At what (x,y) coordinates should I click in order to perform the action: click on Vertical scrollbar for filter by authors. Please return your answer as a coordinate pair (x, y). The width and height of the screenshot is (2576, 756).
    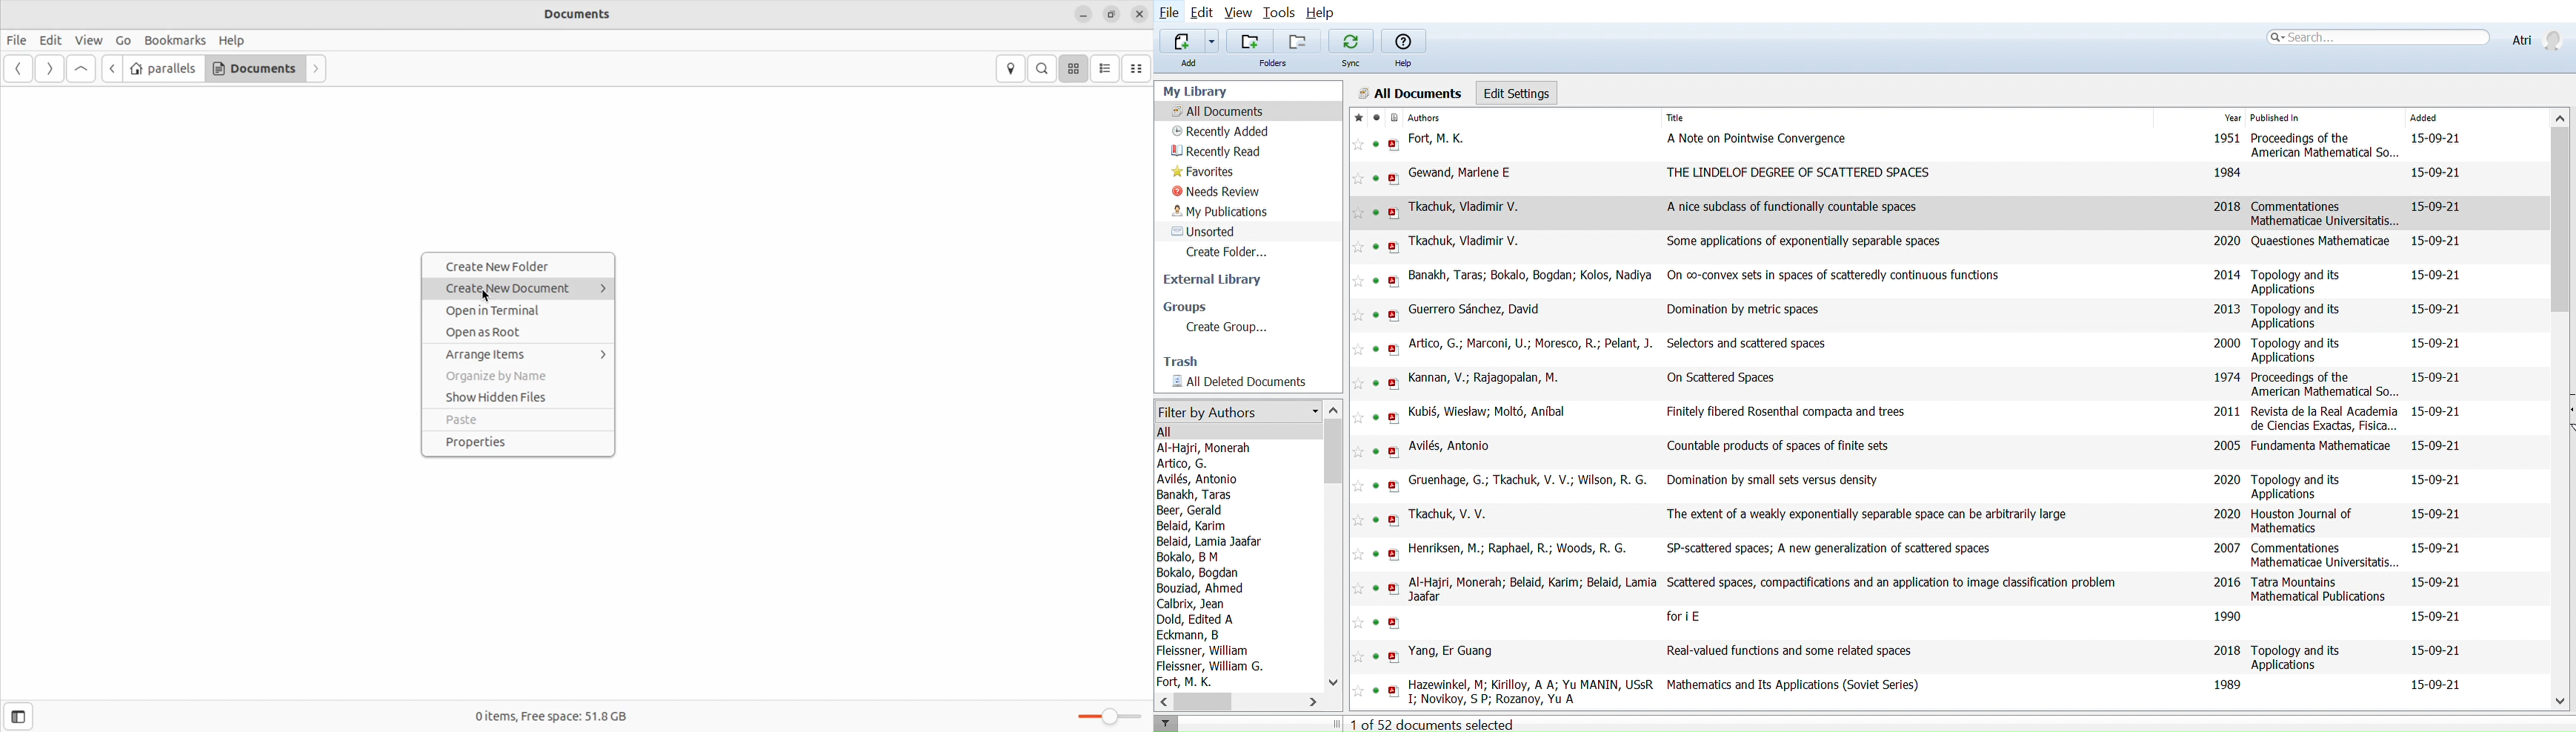
    Looking at the image, I should click on (1334, 453).